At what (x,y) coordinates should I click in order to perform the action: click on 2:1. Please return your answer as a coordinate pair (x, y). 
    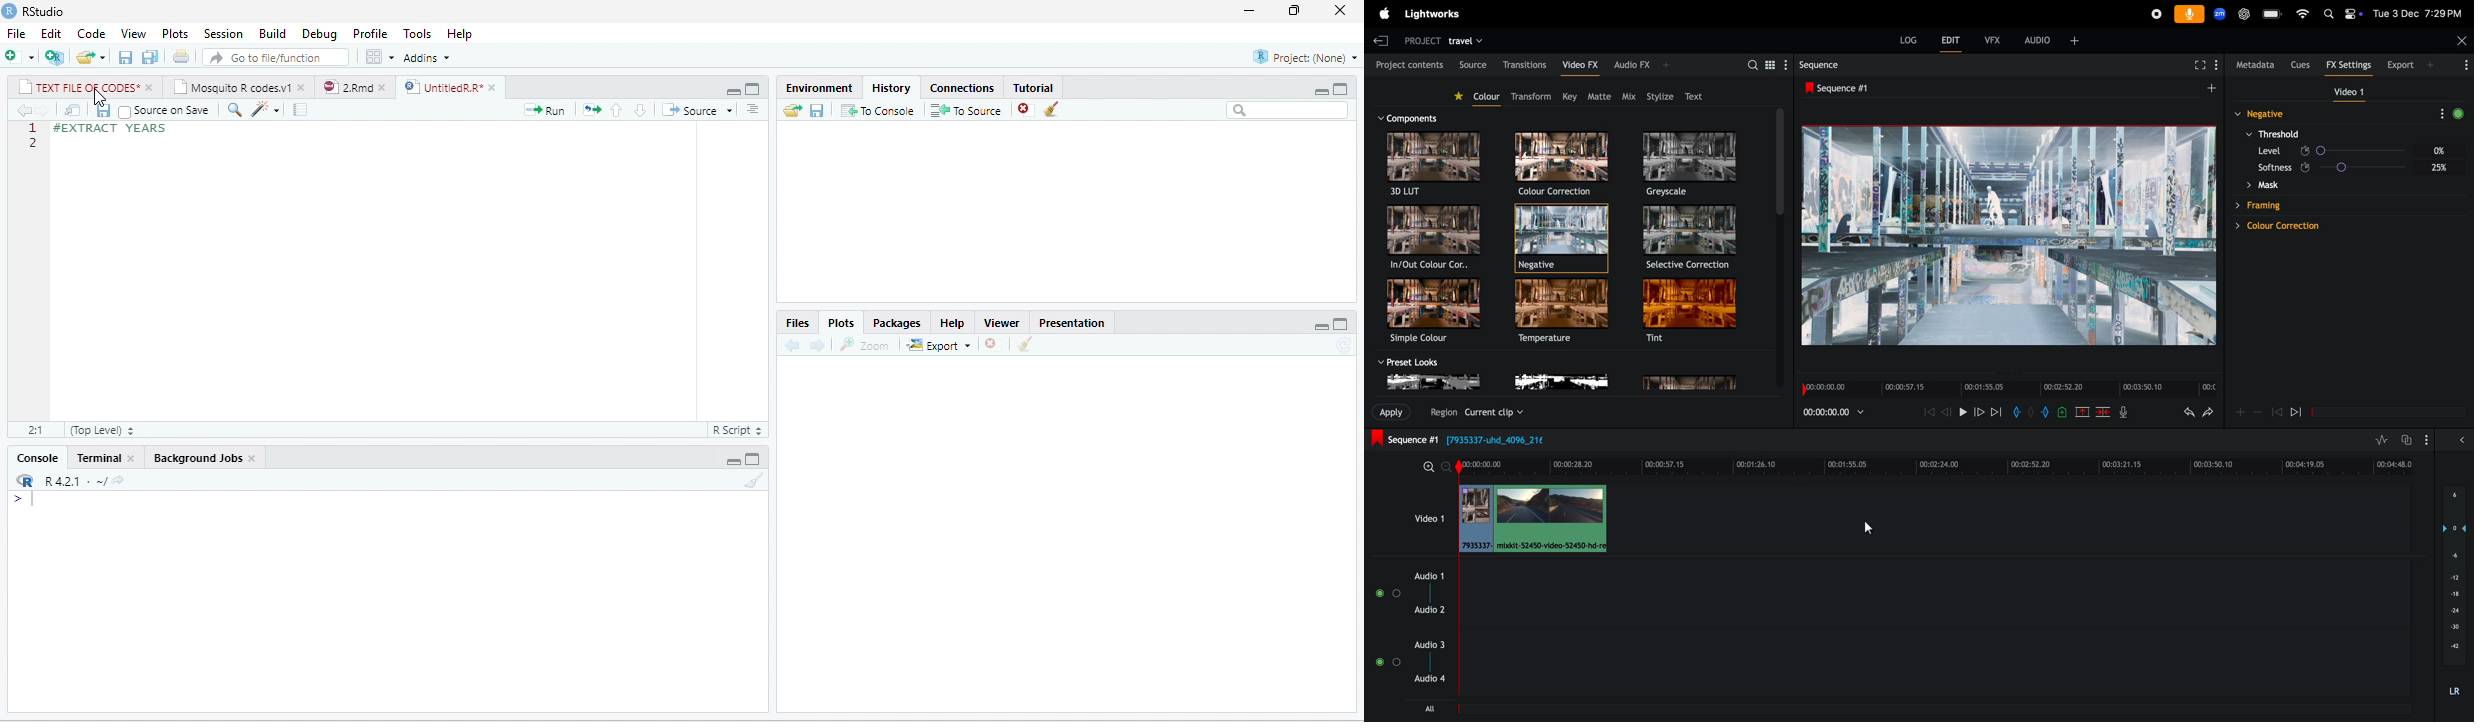
    Looking at the image, I should click on (35, 430).